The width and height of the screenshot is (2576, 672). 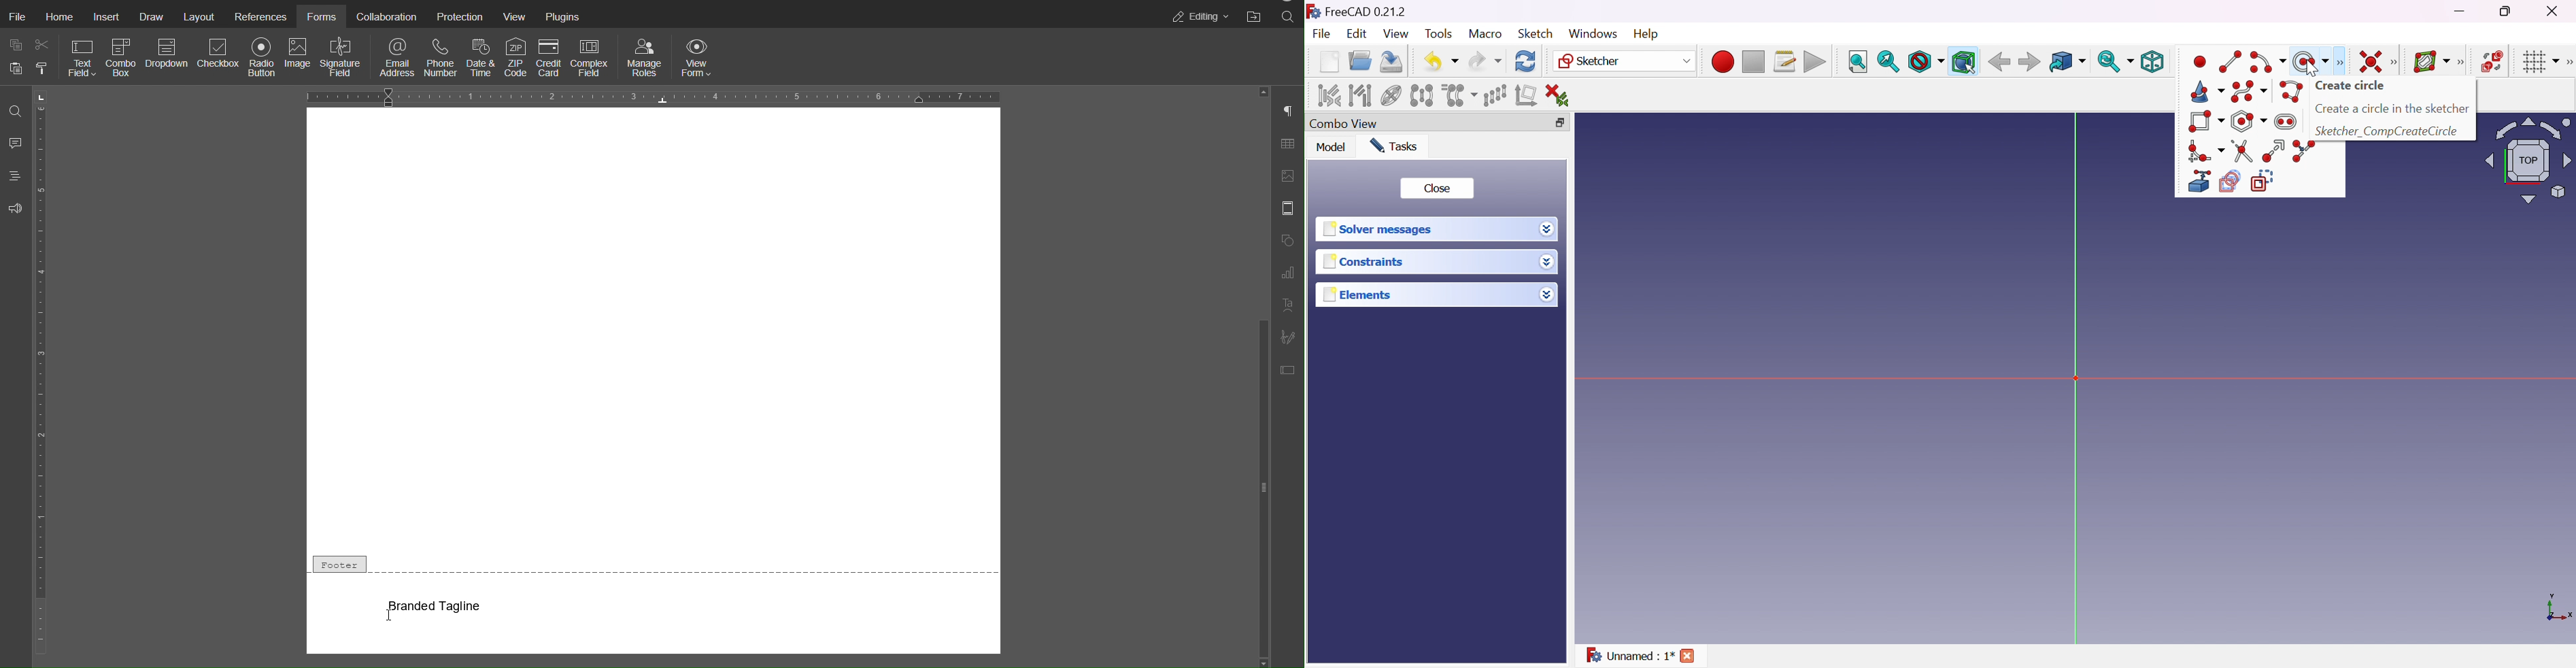 What do you see at coordinates (1367, 11) in the screenshot?
I see `FreeCAD 0.21.2` at bounding box center [1367, 11].